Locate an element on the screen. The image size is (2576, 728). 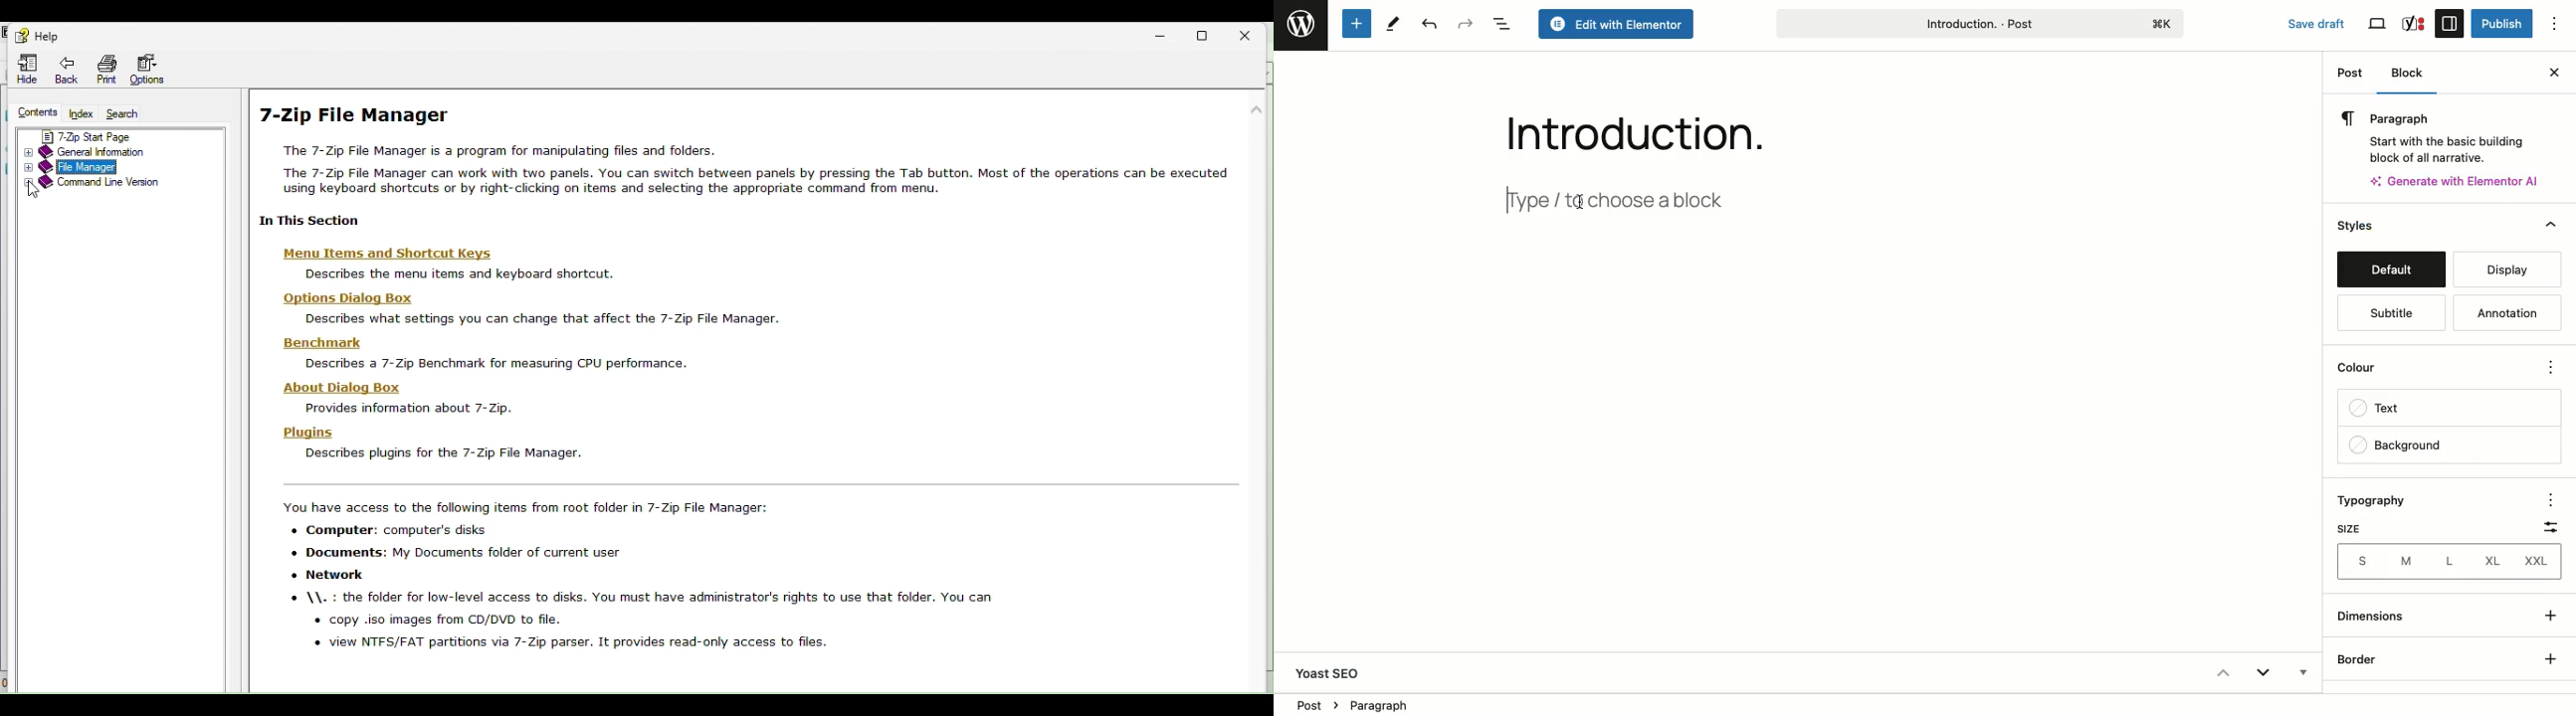
Text is located at coordinates (2382, 410).